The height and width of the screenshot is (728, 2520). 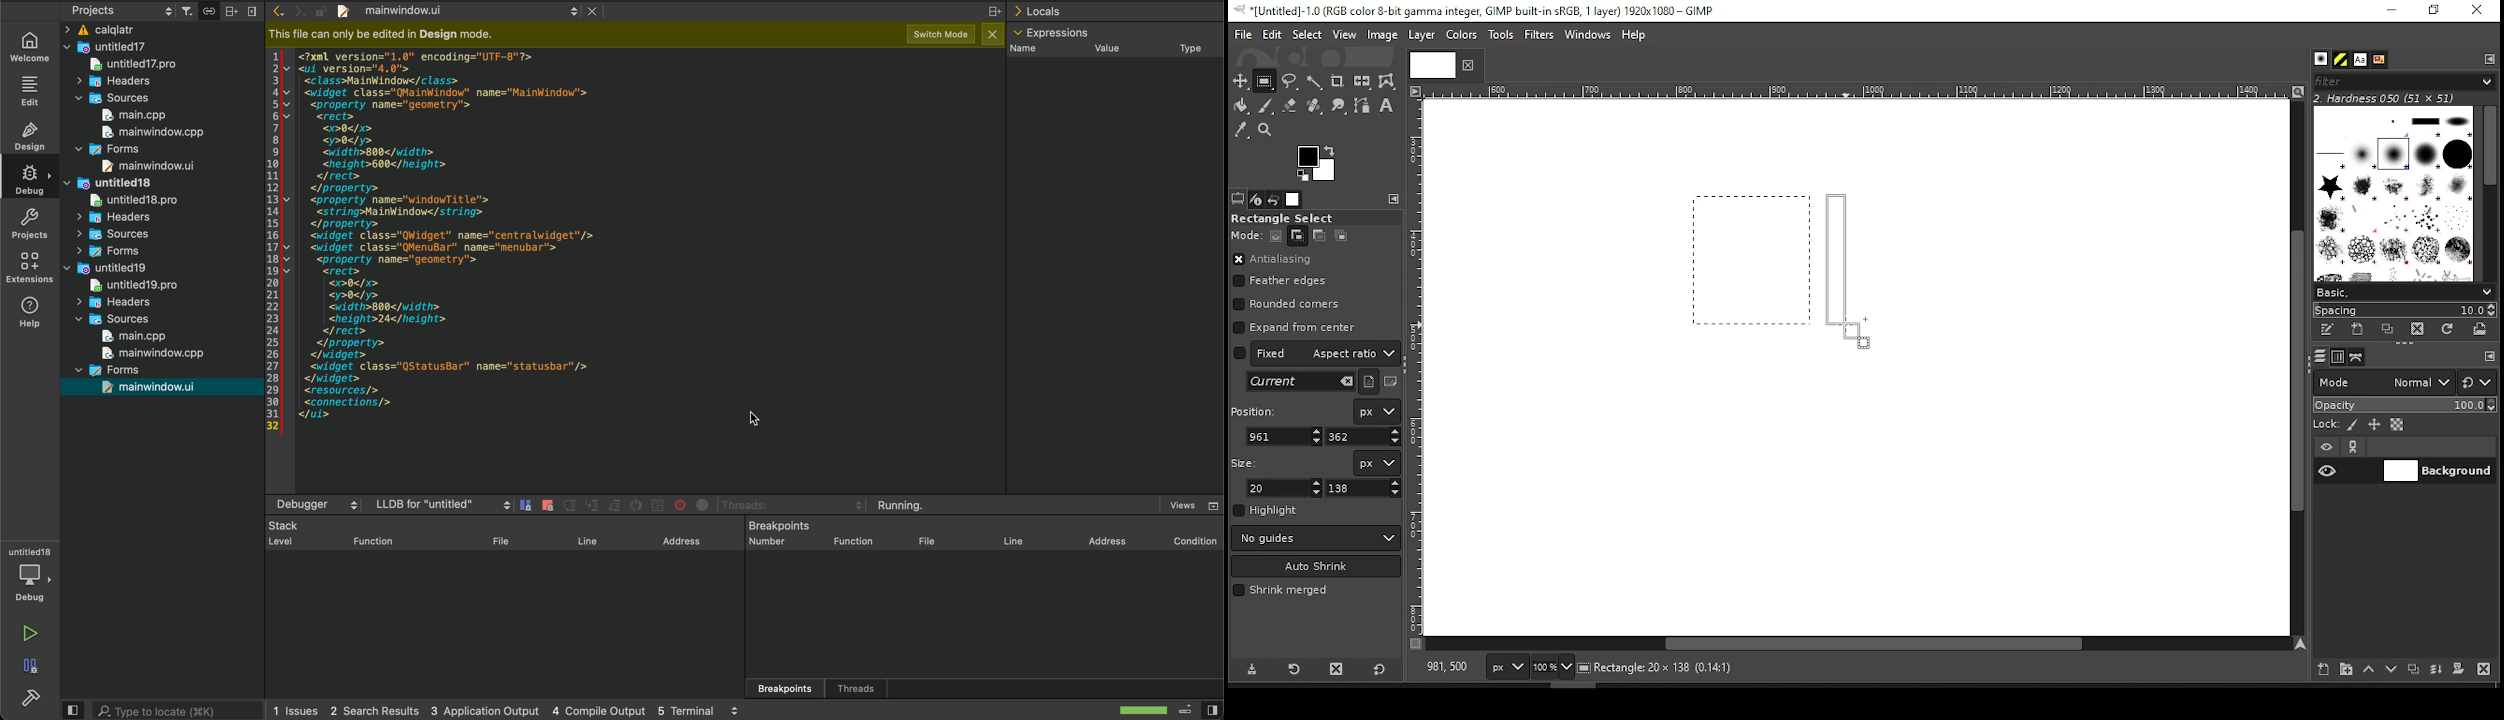 I want to click on mainwindoe, so click(x=404, y=14).